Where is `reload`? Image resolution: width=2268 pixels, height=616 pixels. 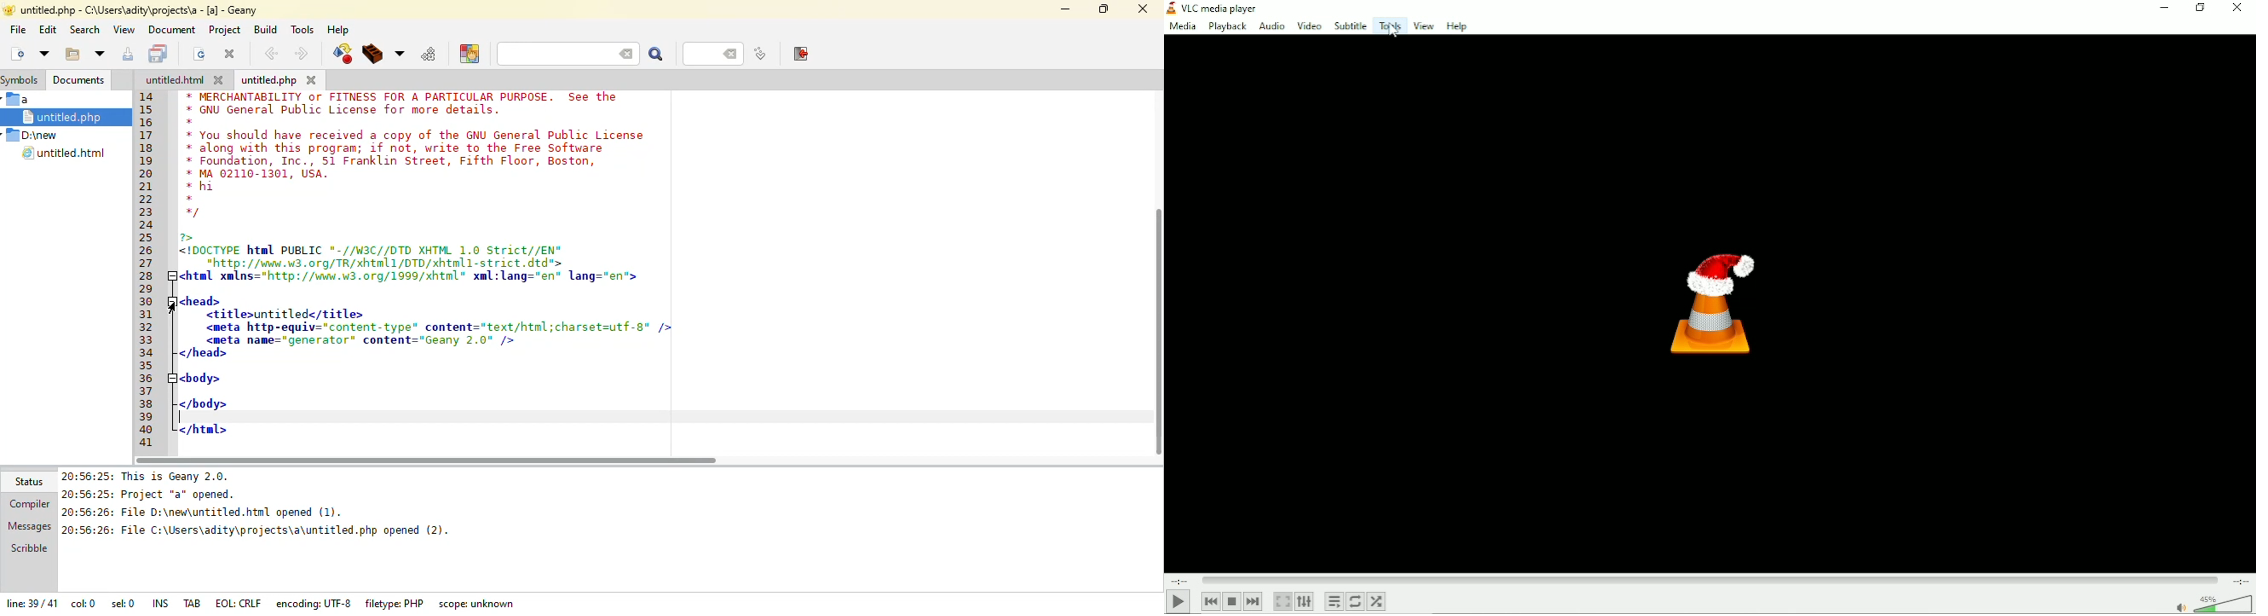
reload is located at coordinates (200, 54).